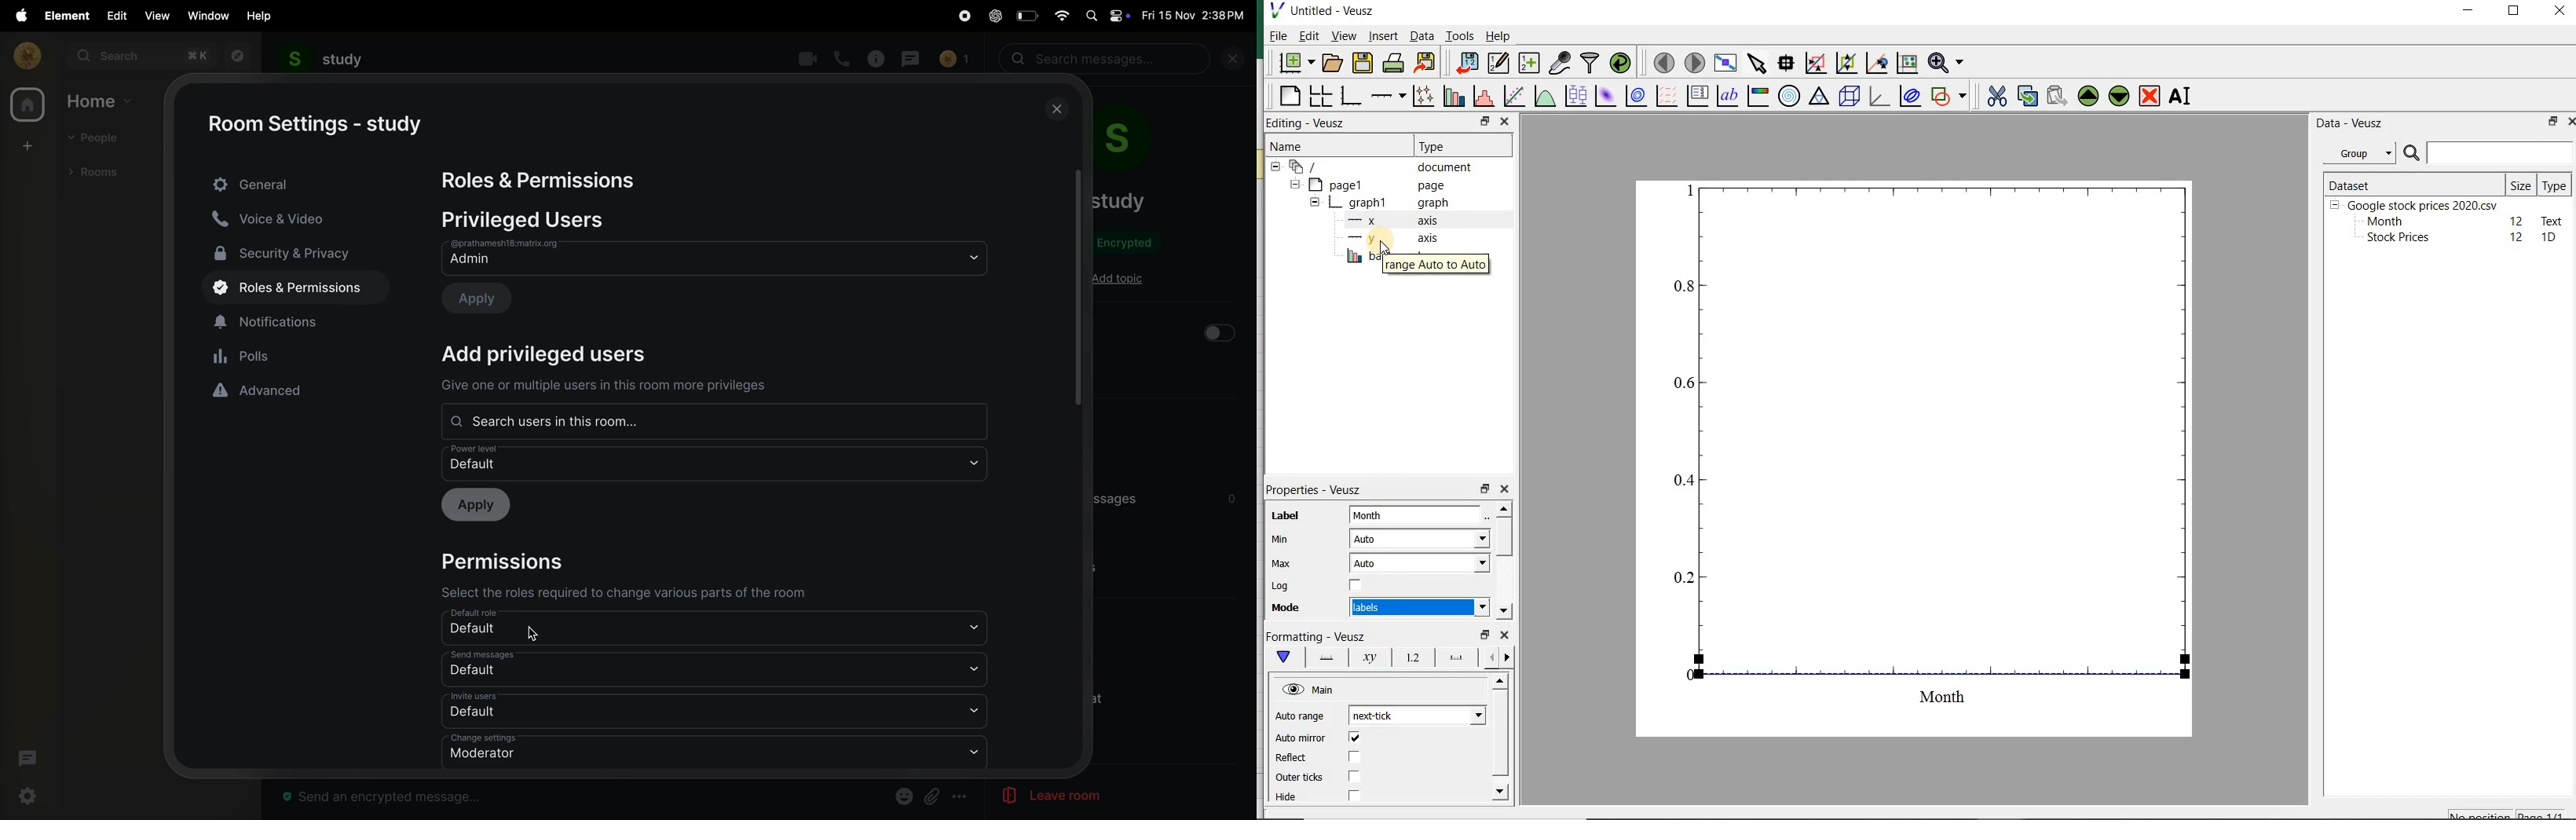  Describe the element at coordinates (914, 57) in the screenshot. I see `messages` at that location.